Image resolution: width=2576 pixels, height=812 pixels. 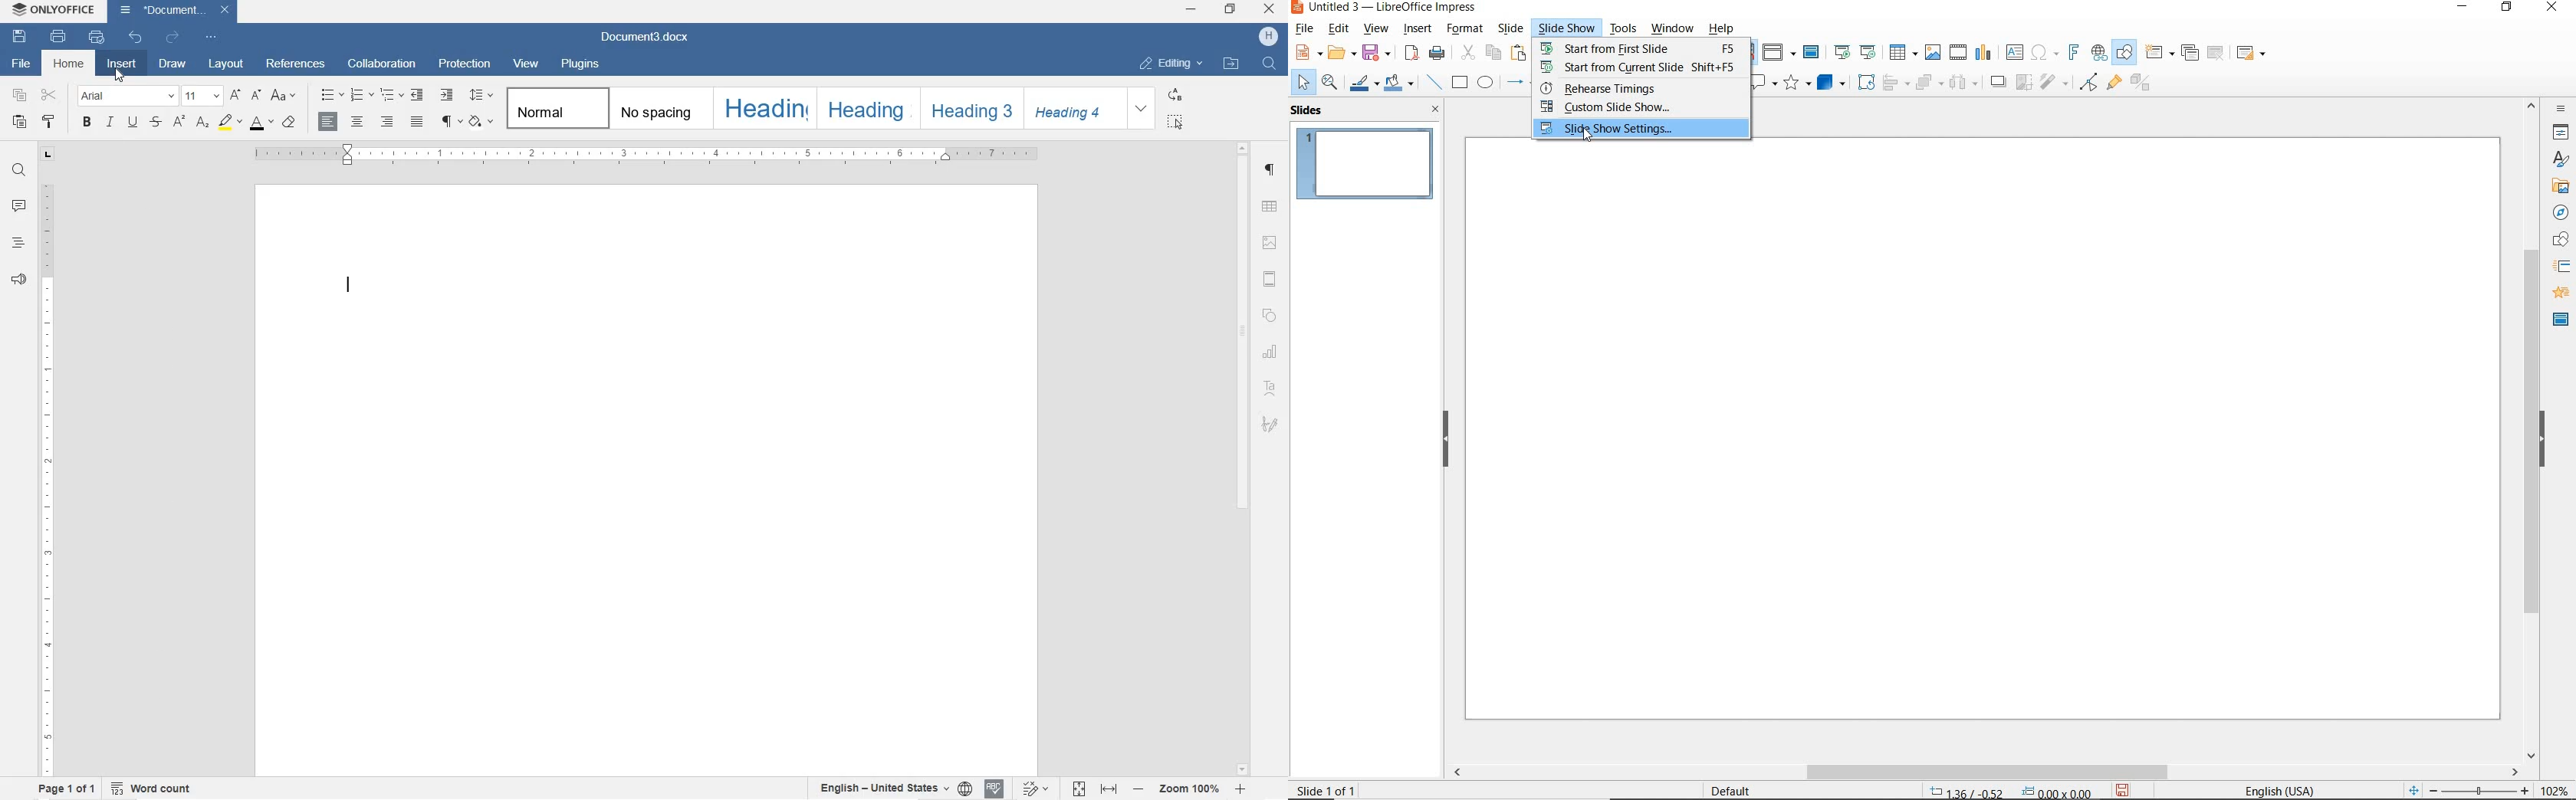 What do you see at coordinates (1466, 28) in the screenshot?
I see `FORMAT` at bounding box center [1466, 28].